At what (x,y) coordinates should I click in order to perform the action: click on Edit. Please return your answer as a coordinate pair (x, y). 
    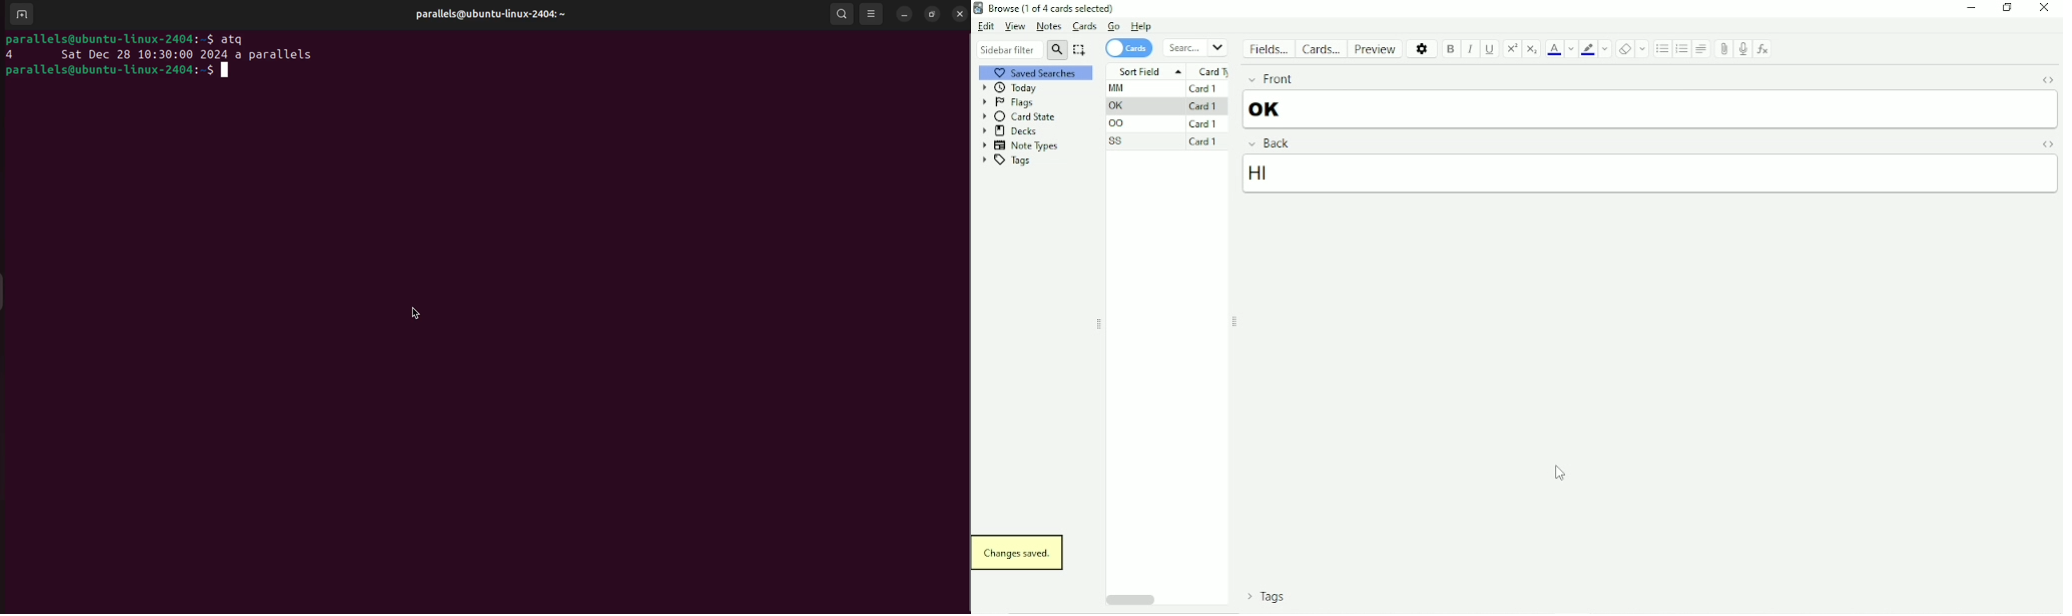
    Looking at the image, I should click on (987, 27).